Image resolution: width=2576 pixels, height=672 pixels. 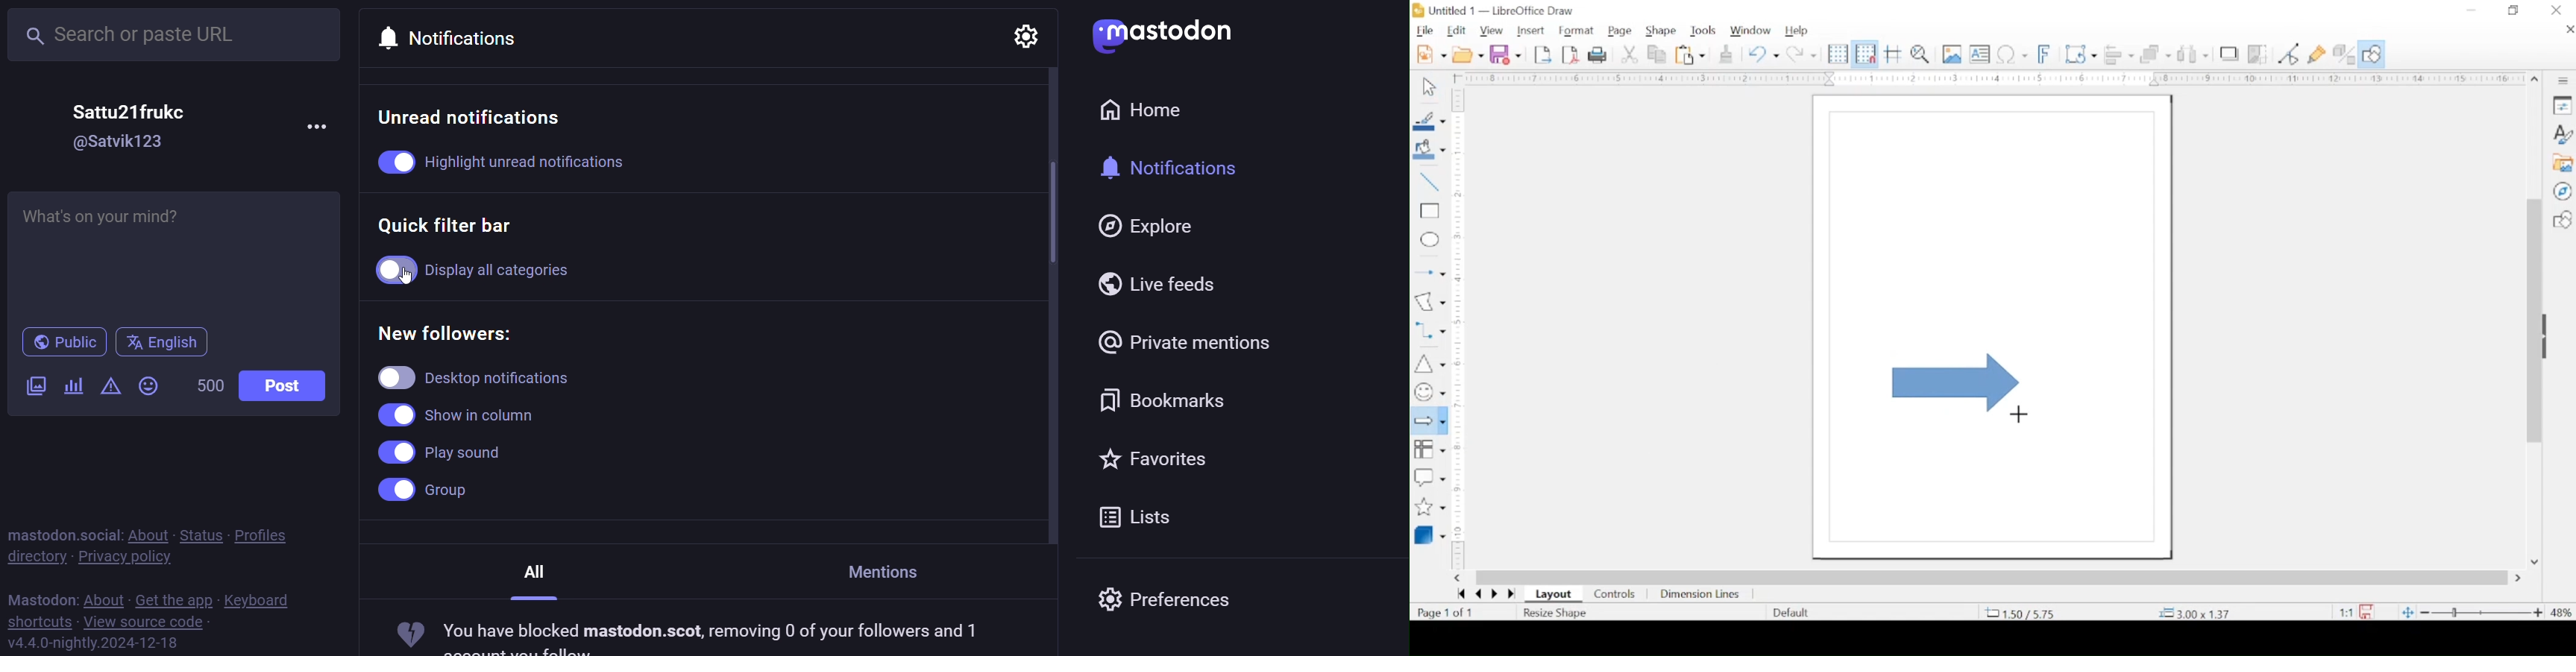 What do you see at coordinates (145, 622) in the screenshot?
I see `view source code` at bounding box center [145, 622].